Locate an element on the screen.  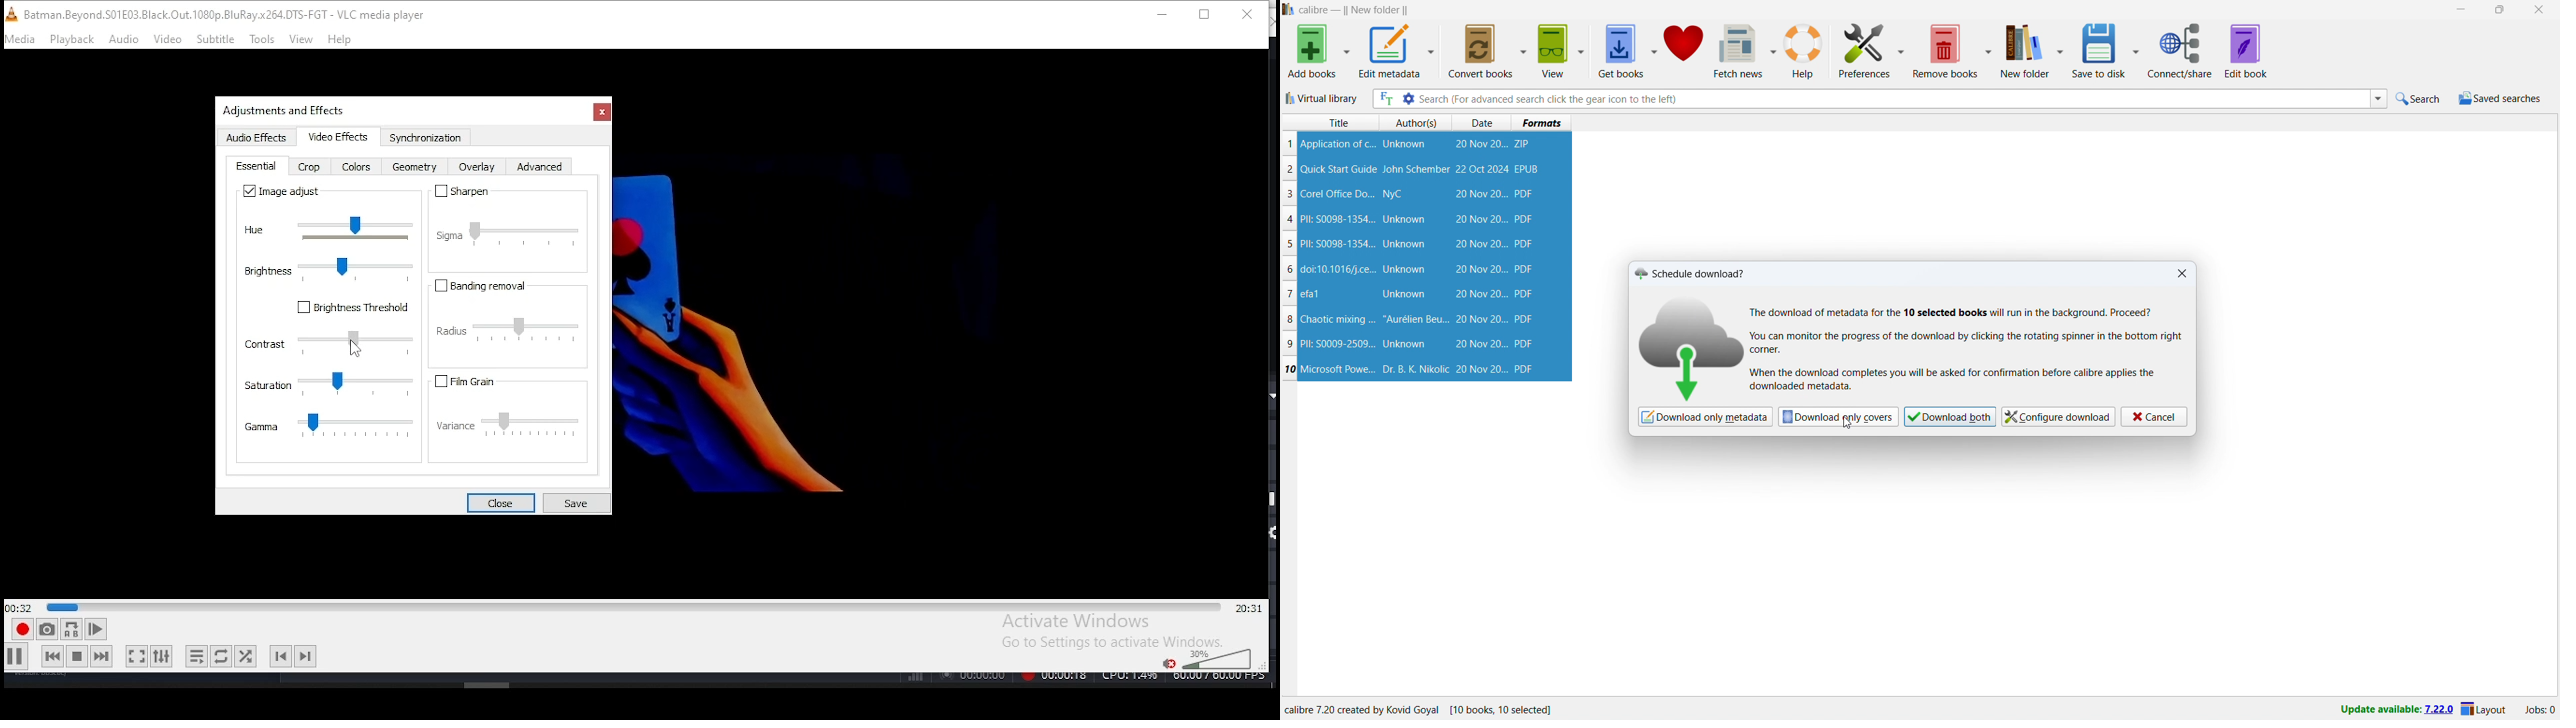
20 Nov 20... is located at coordinates (1480, 219).